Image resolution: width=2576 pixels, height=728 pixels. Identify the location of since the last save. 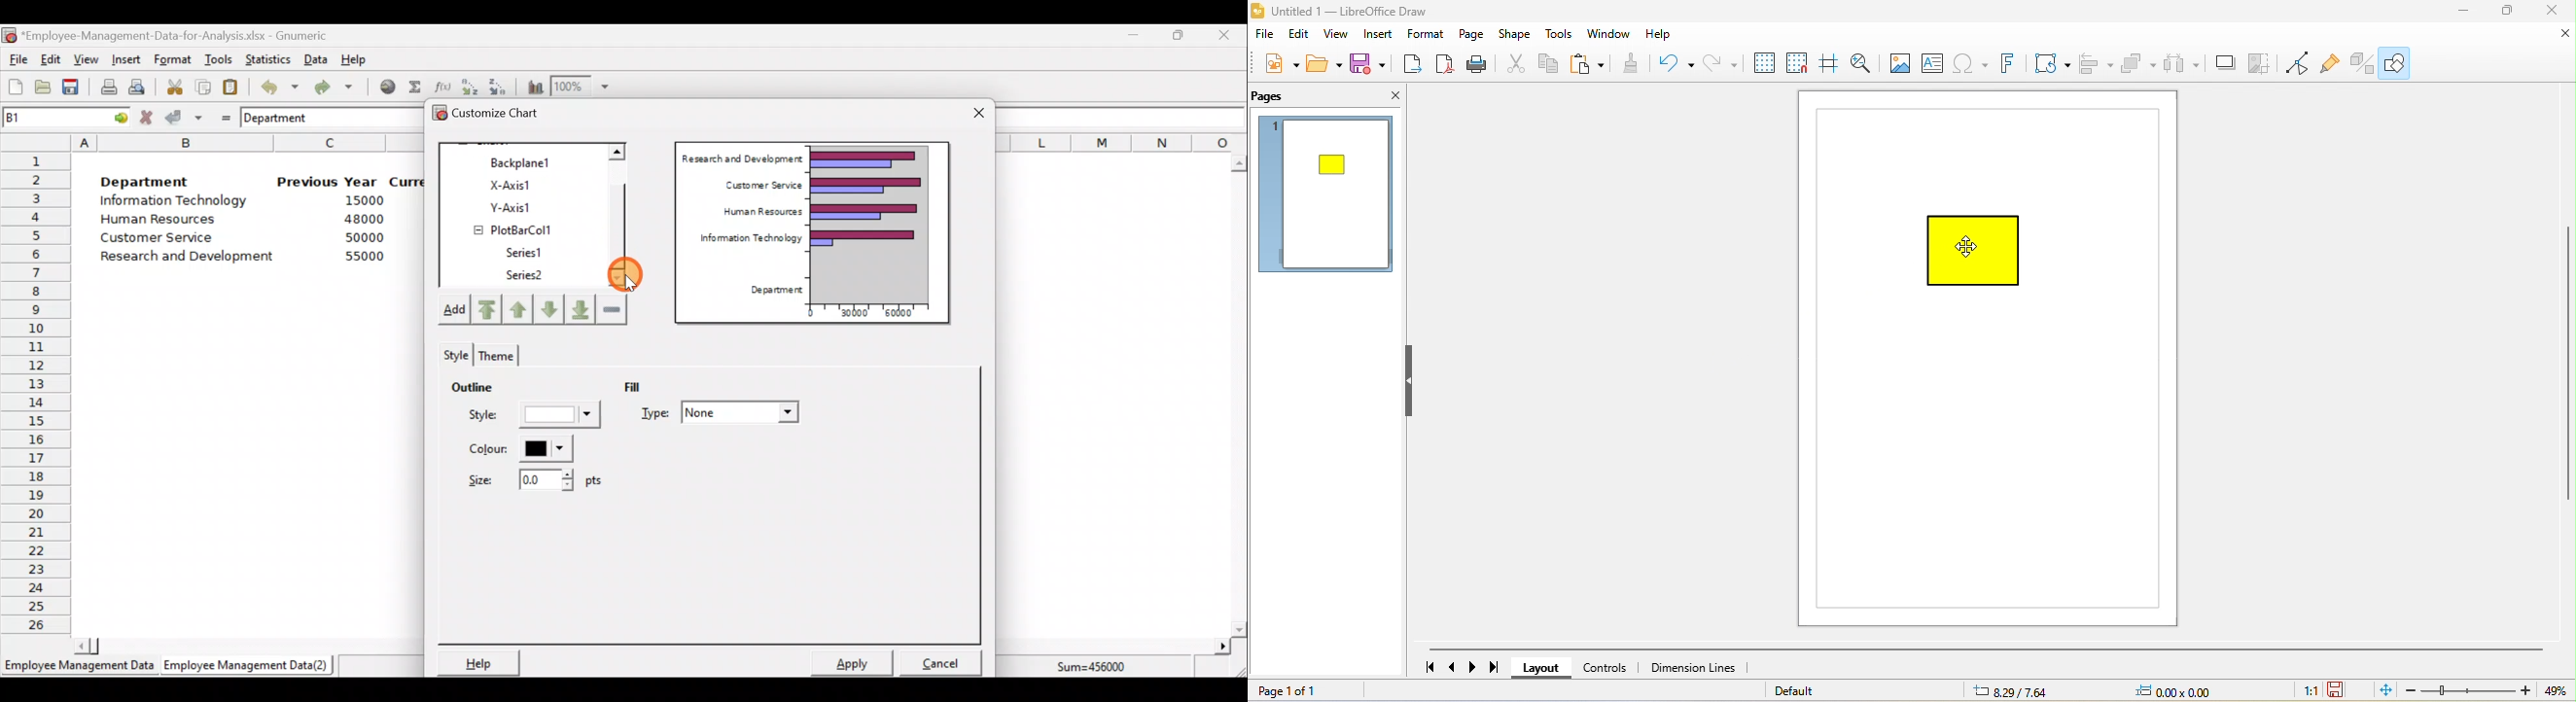
(2340, 690).